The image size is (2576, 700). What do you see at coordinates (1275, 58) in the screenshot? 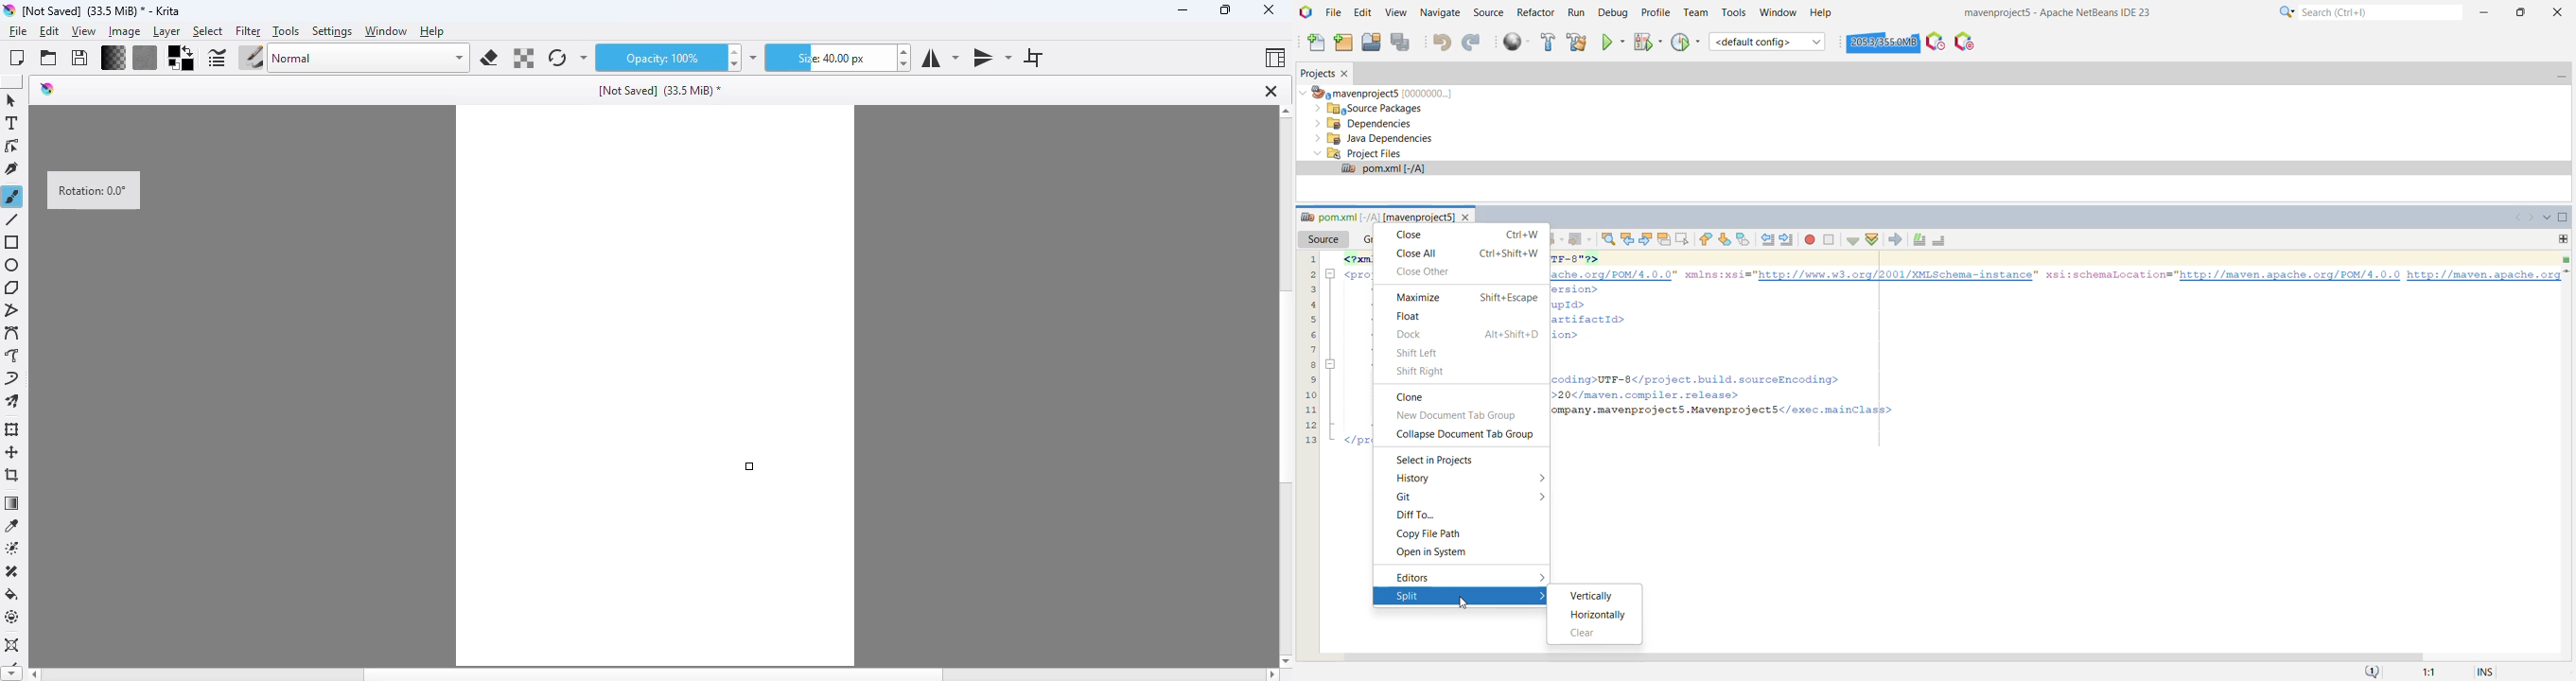
I see `choose workspace` at bounding box center [1275, 58].